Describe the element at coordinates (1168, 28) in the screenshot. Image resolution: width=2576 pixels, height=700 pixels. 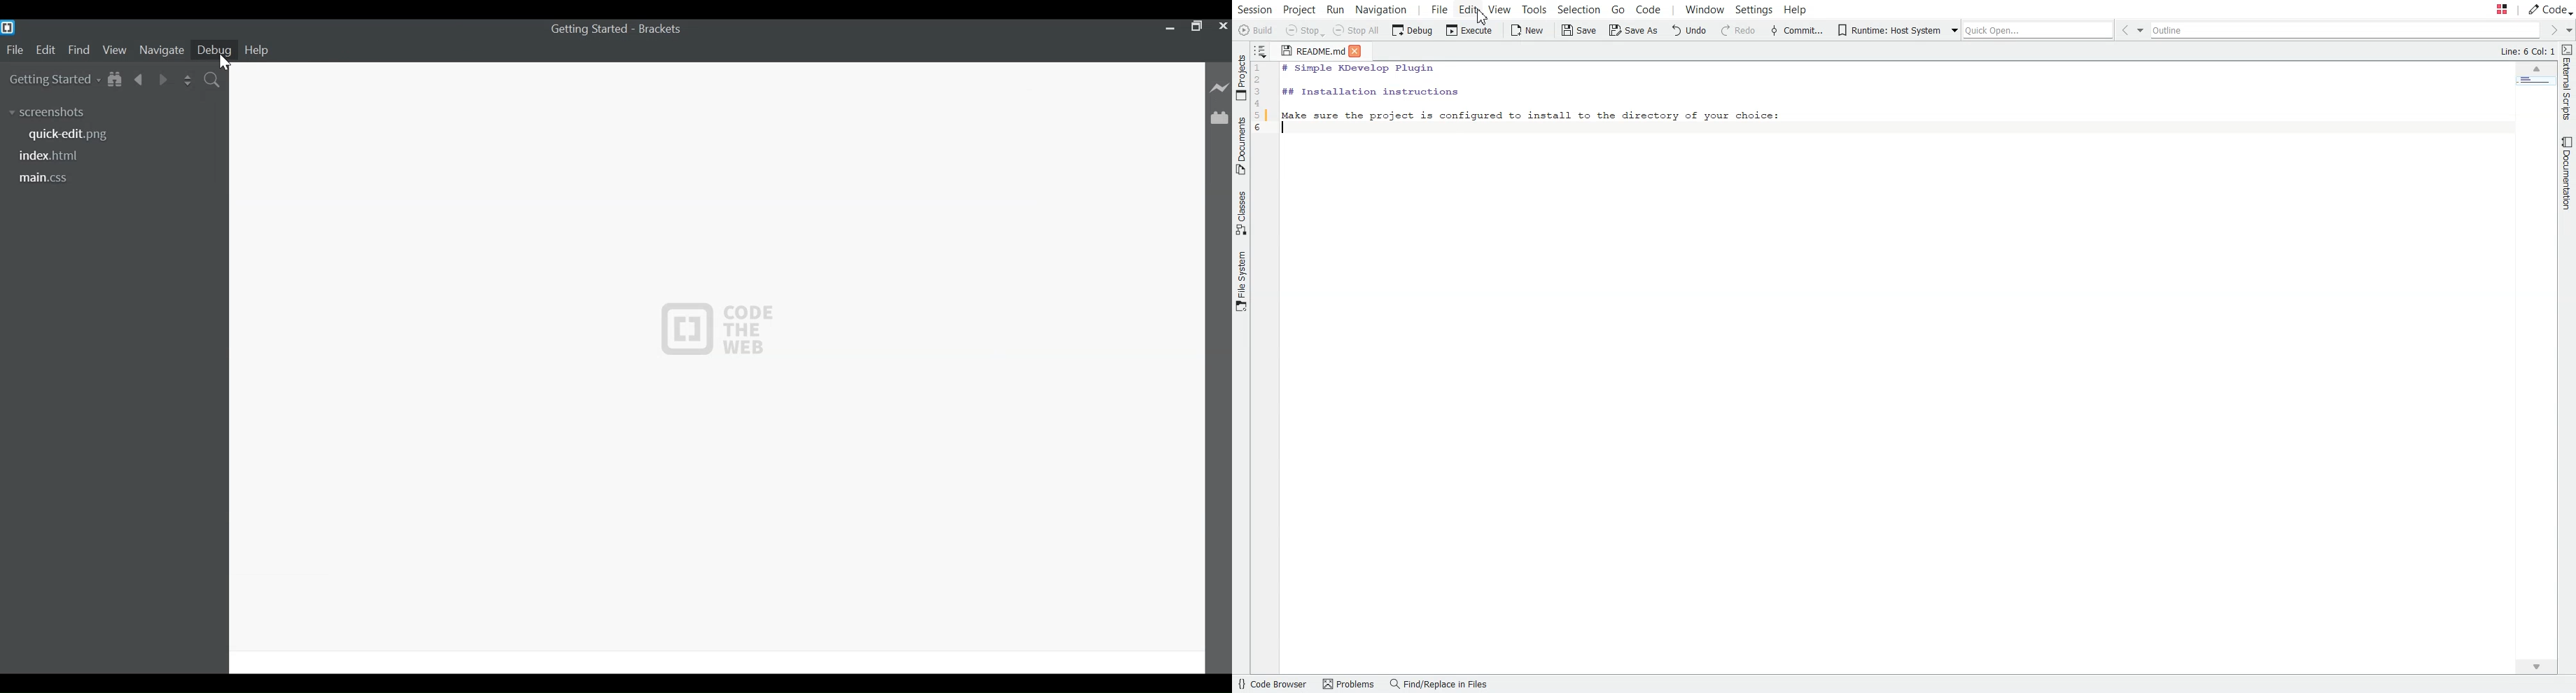
I see `minimize` at that location.